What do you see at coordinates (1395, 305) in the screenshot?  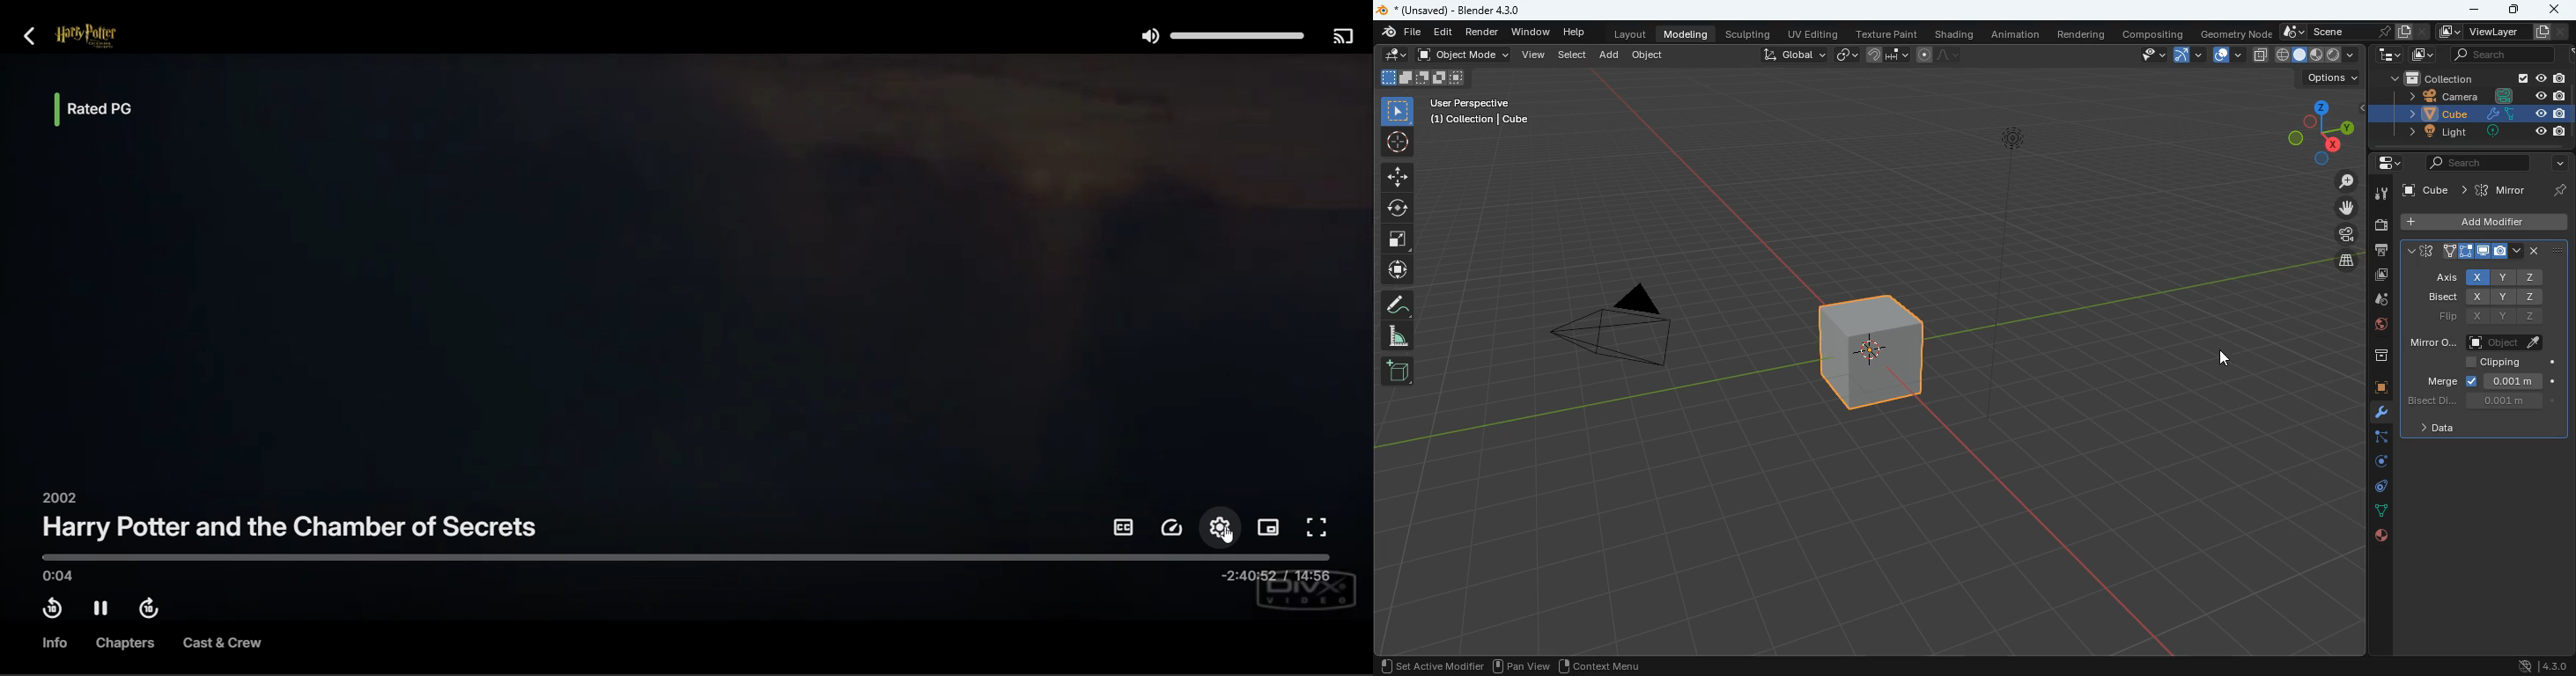 I see `draw` at bounding box center [1395, 305].